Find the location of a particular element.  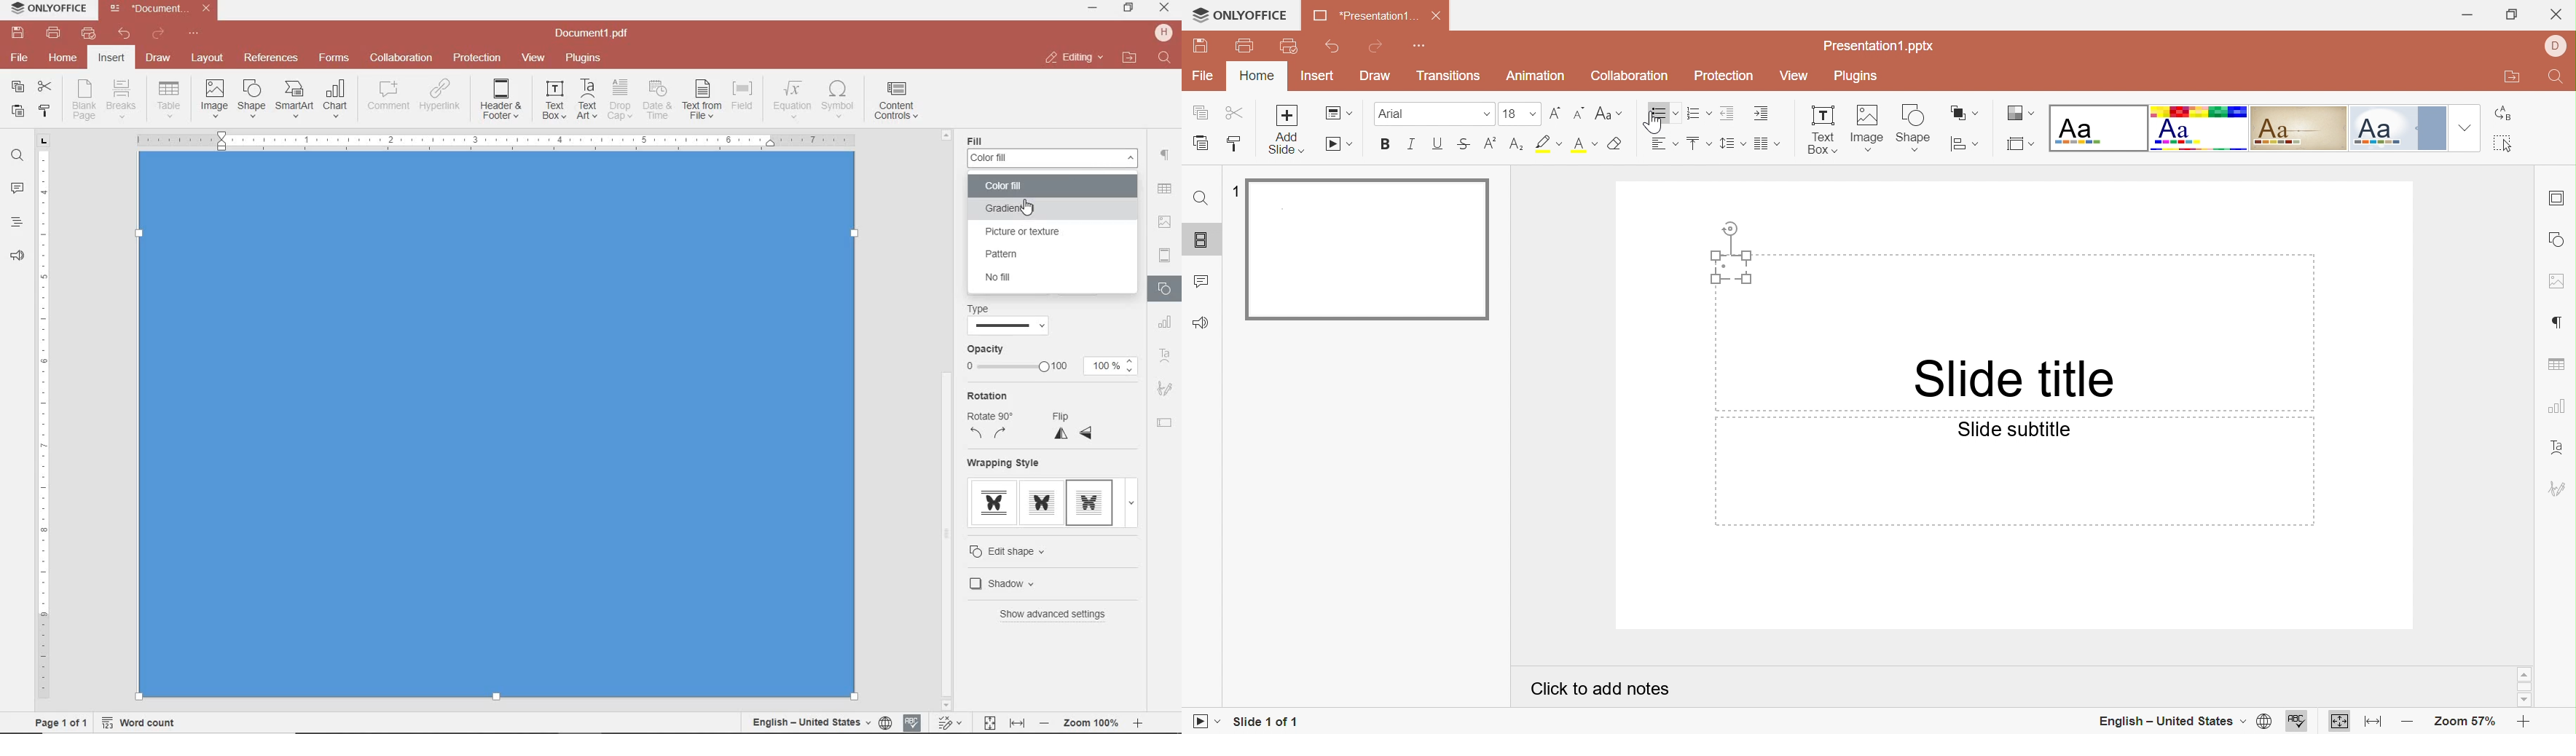

TYPE is located at coordinates (1022, 318).